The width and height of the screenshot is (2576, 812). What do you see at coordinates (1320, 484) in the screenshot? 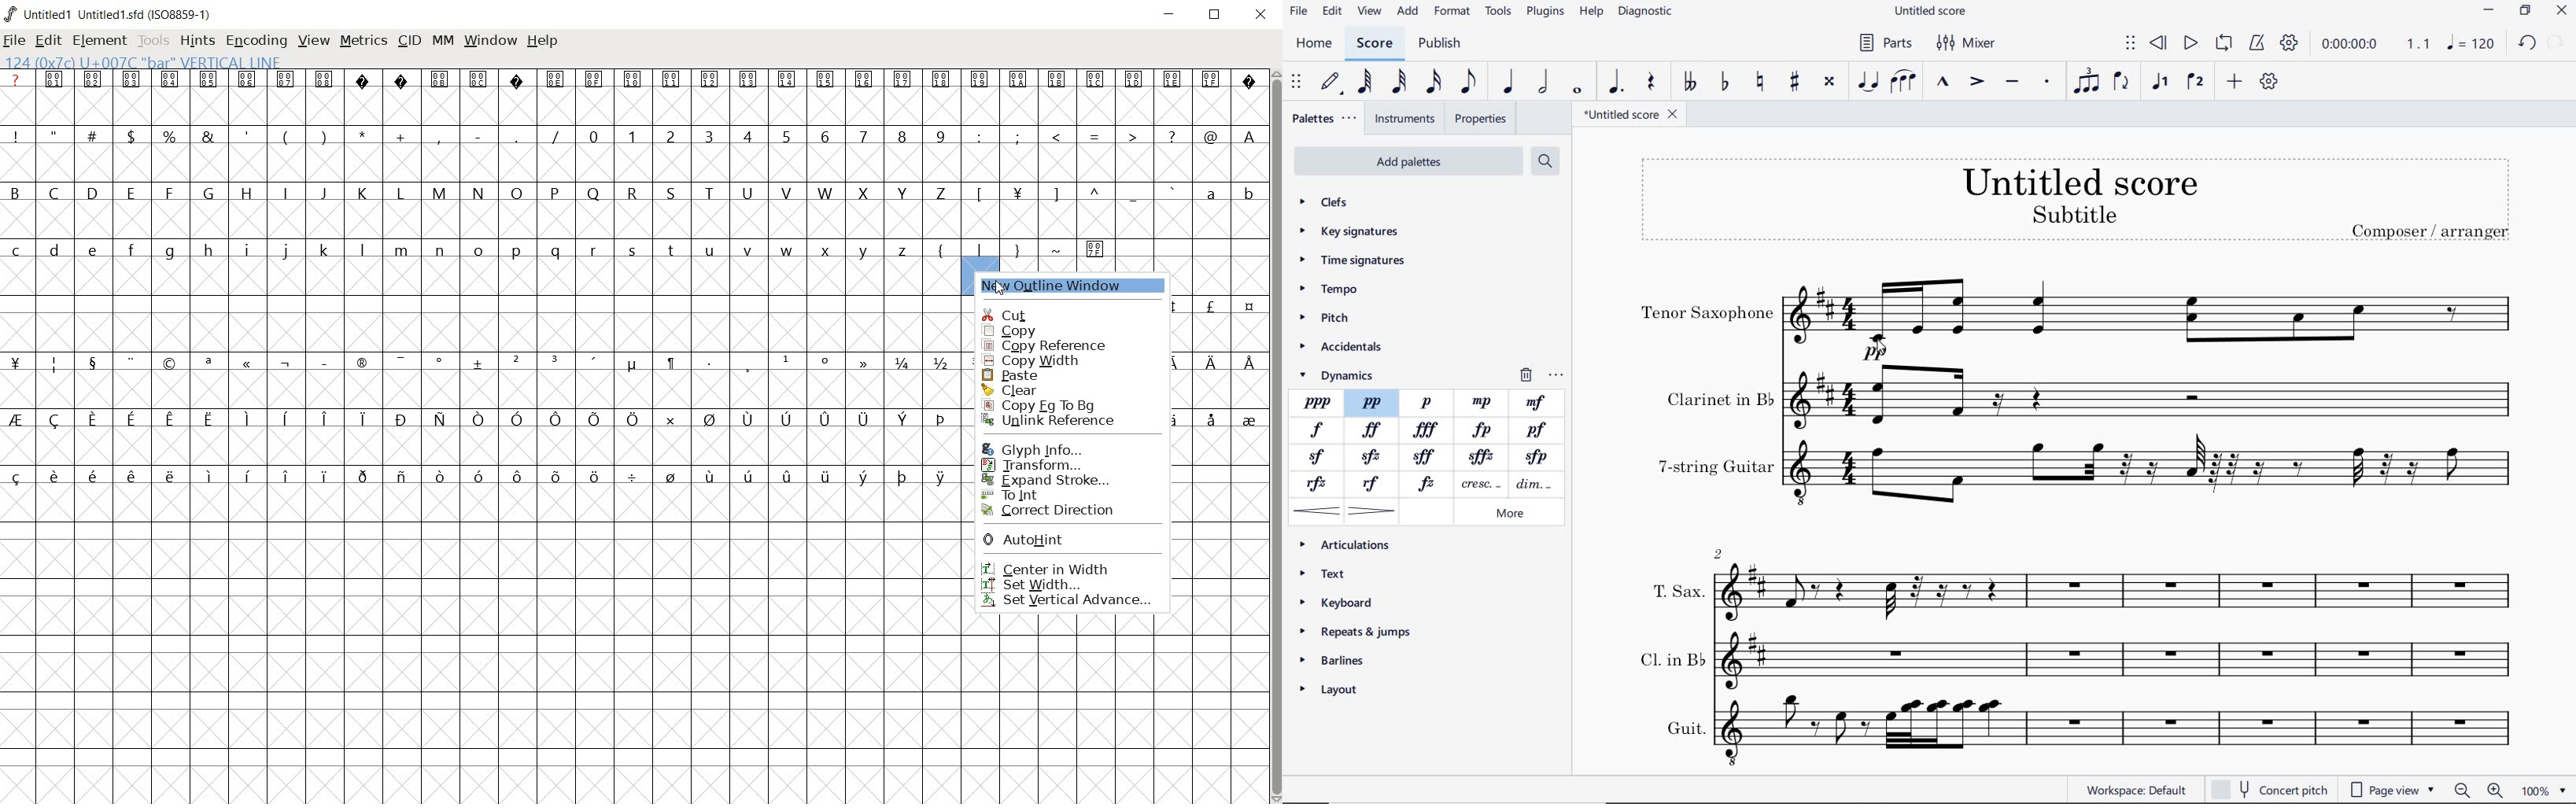
I see `RFZ (RINFORZANDO)` at bounding box center [1320, 484].